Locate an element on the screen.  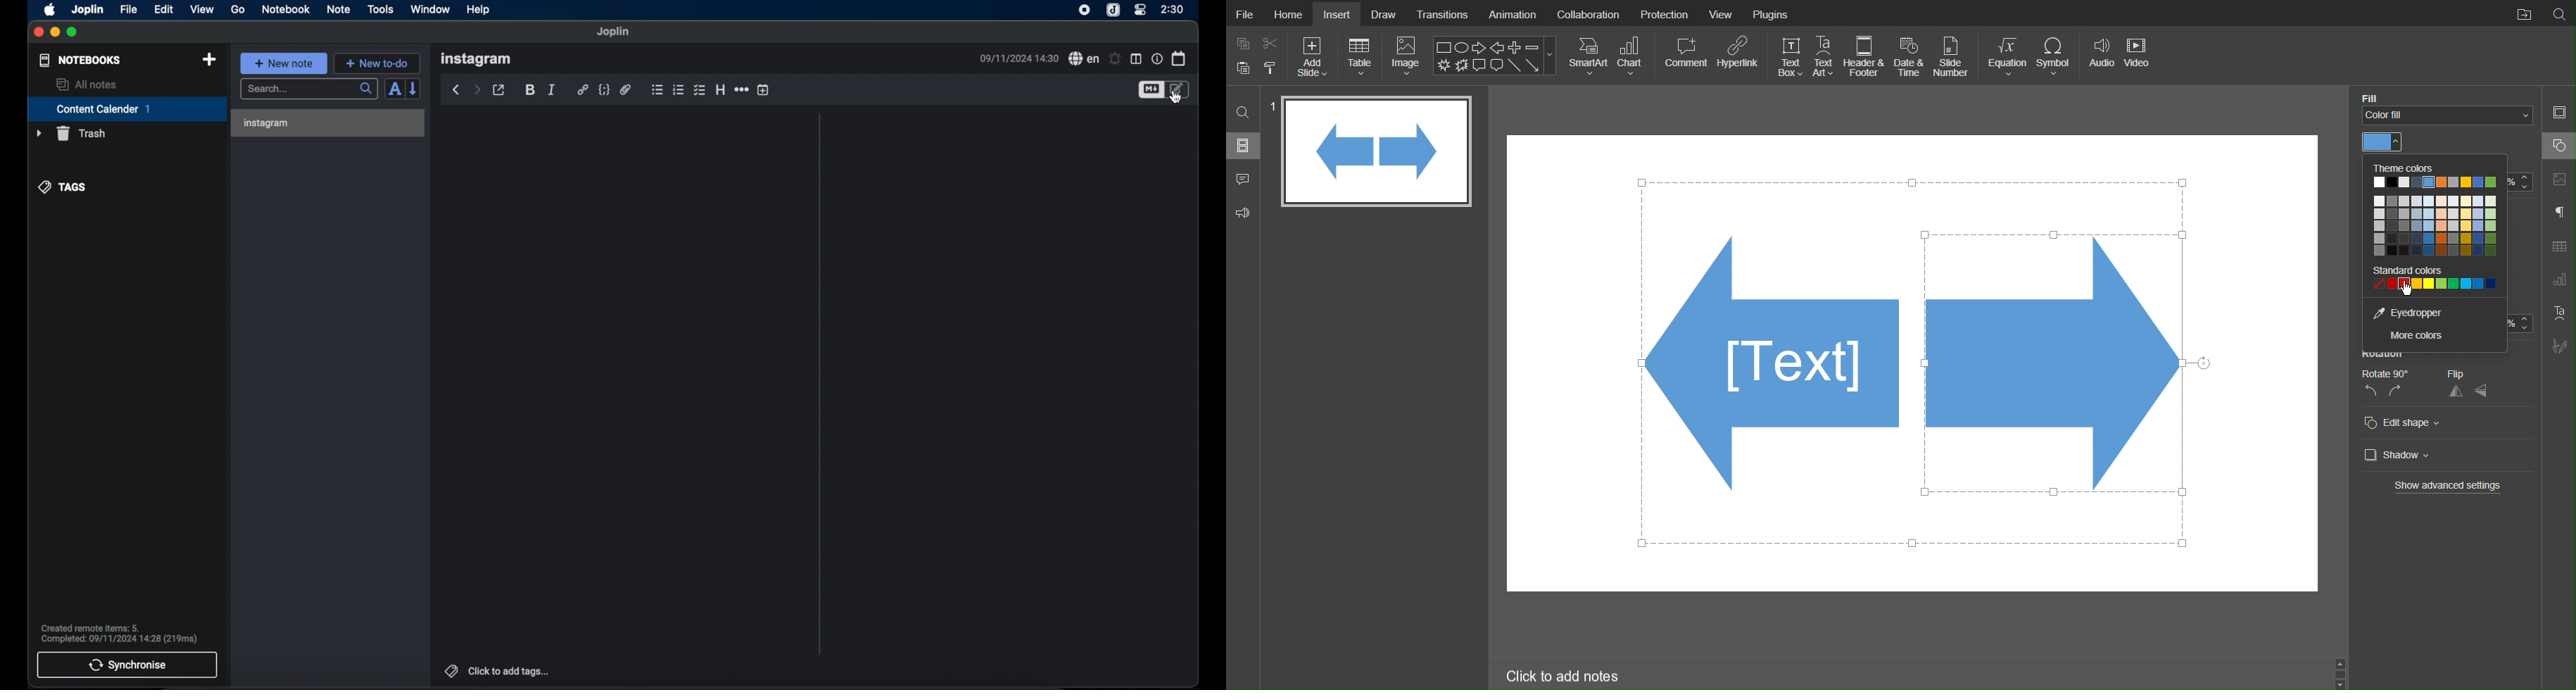
hyperlink is located at coordinates (582, 89).